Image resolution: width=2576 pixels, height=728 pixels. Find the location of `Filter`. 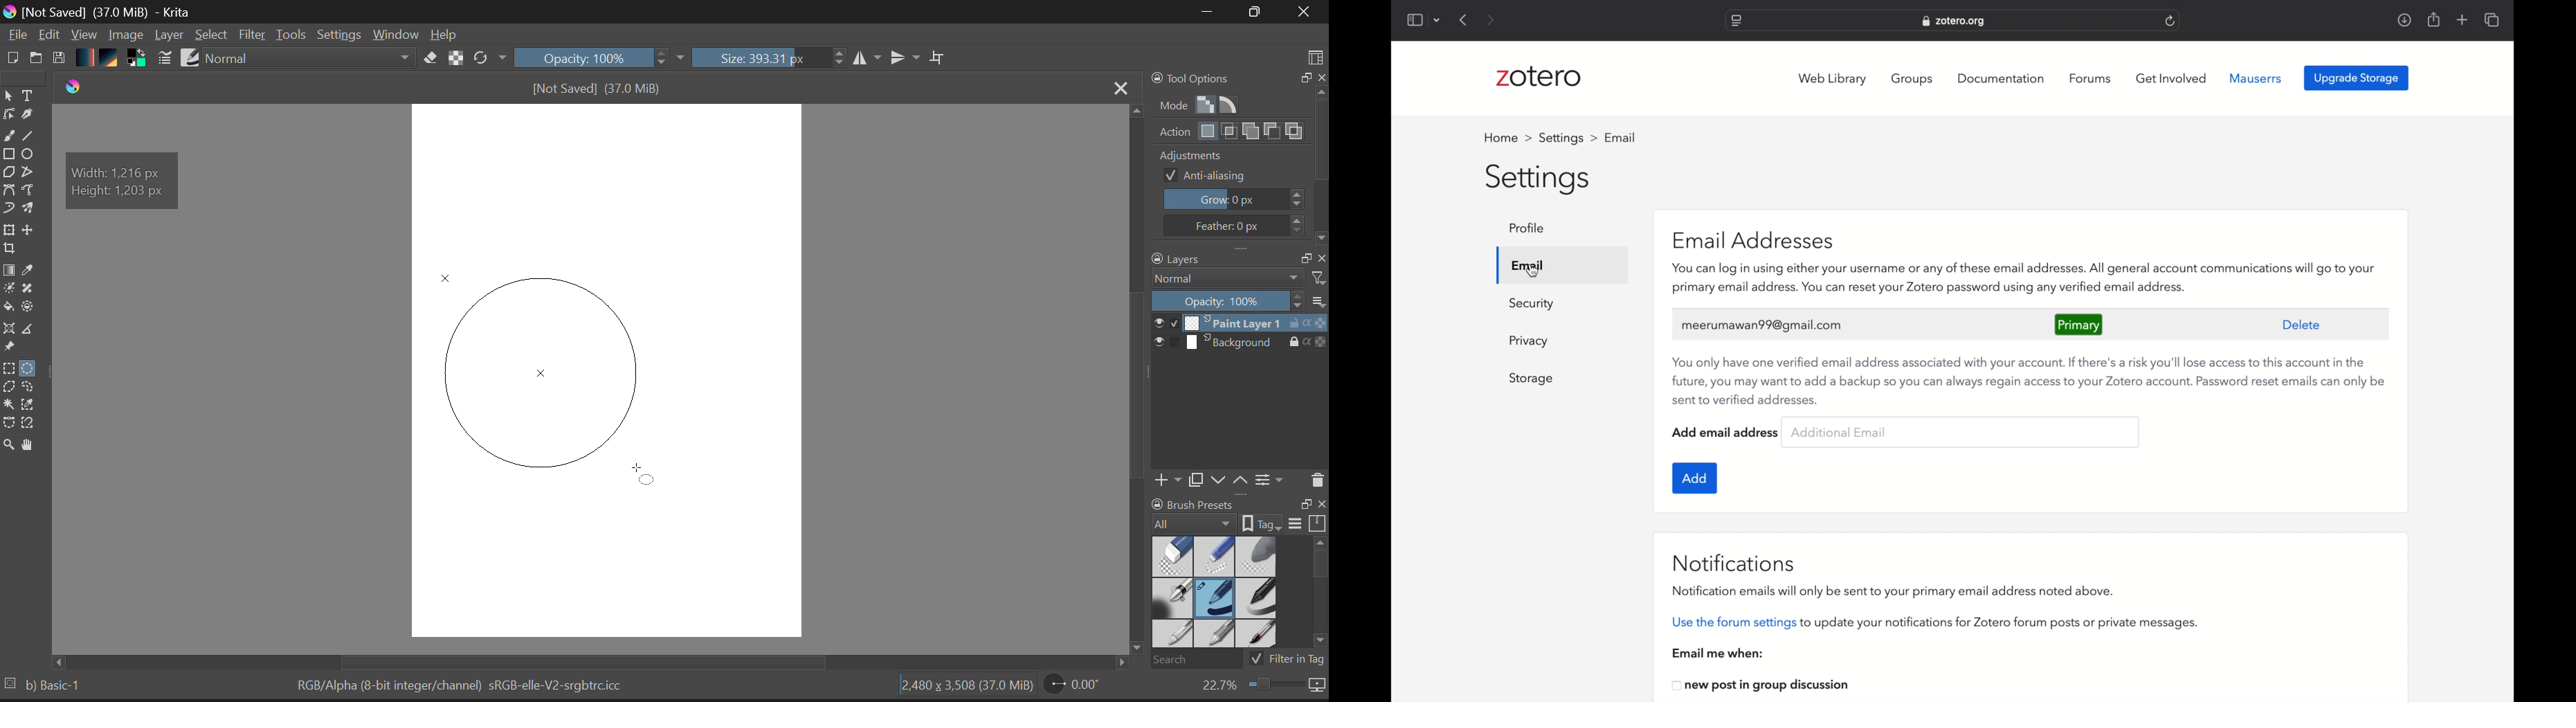

Filter is located at coordinates (253, 35).